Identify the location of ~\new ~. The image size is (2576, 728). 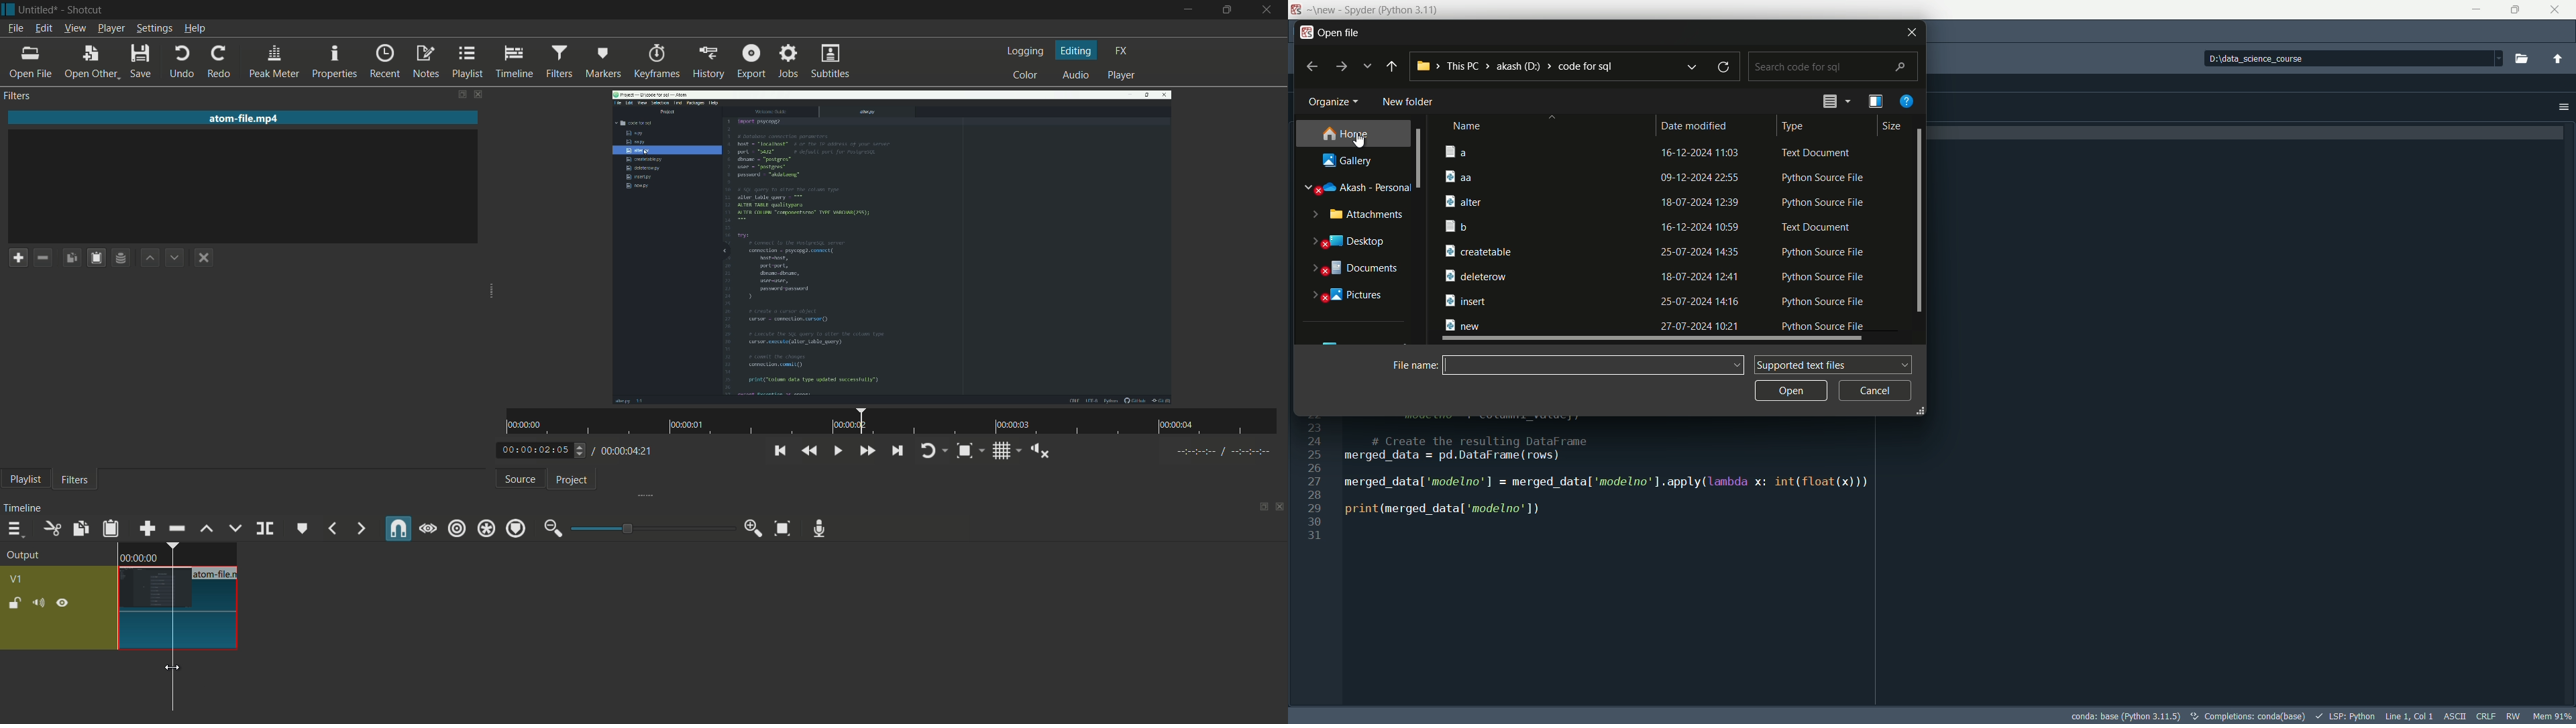
(1323, 9).